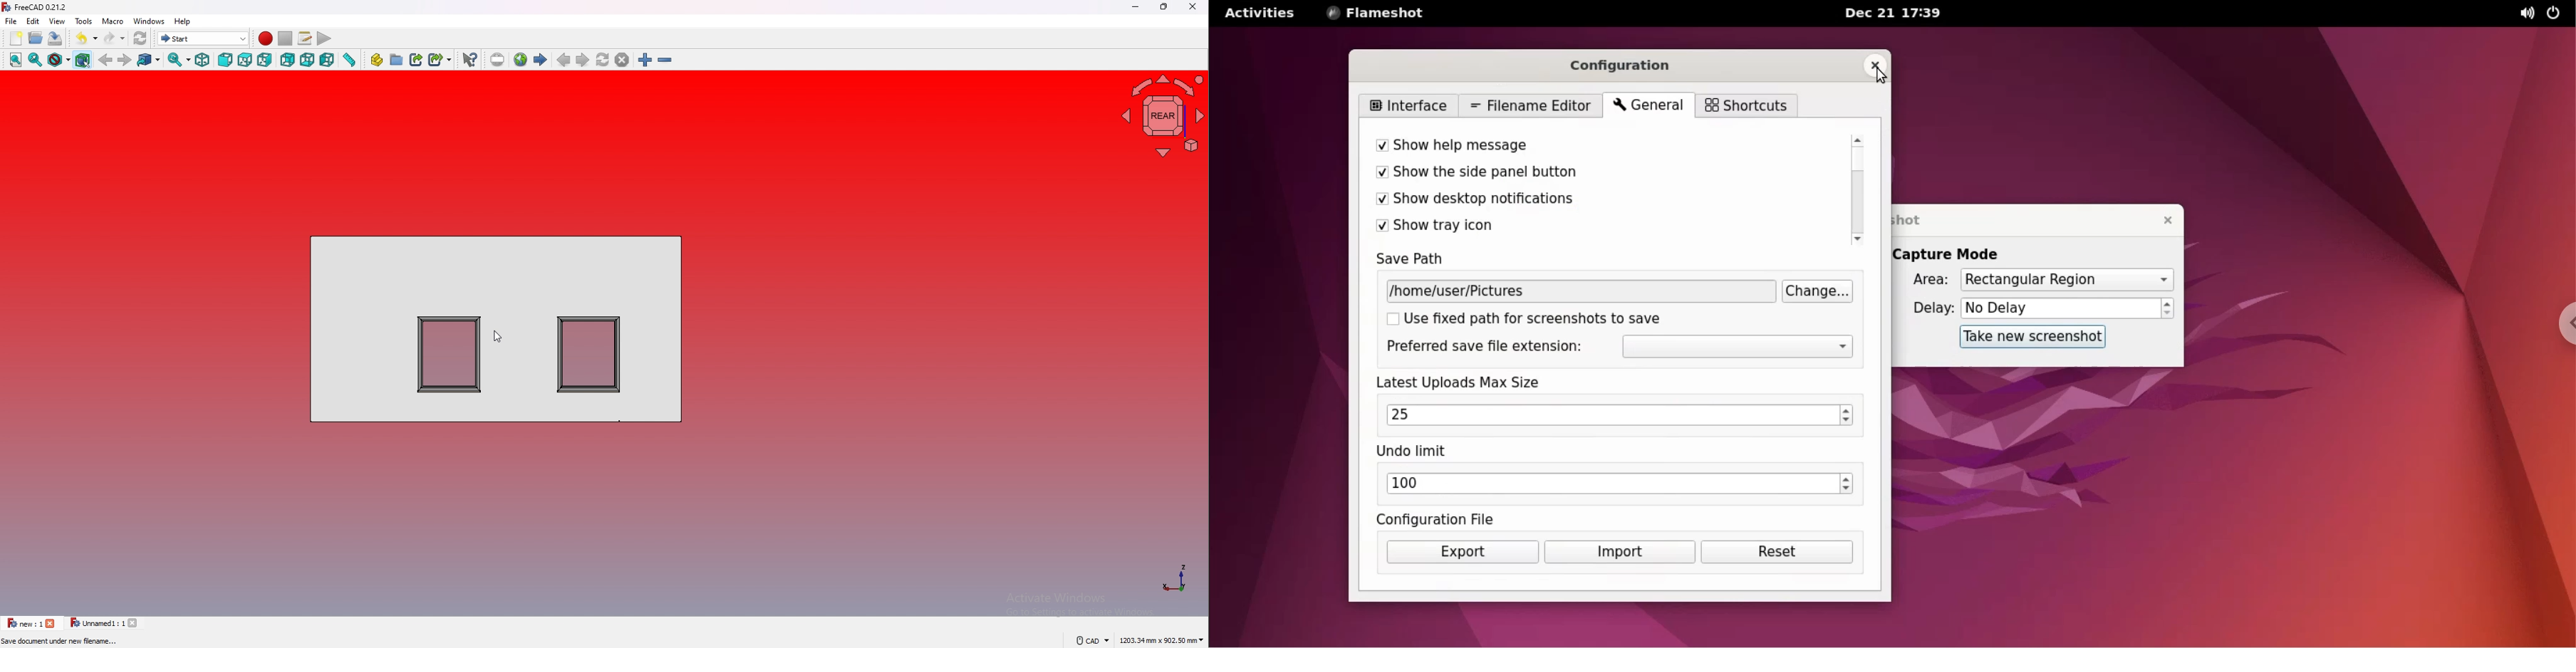 Image resolution: width=2576 pixels, height=672 pixels. I want to click on close, so click(135, 623).